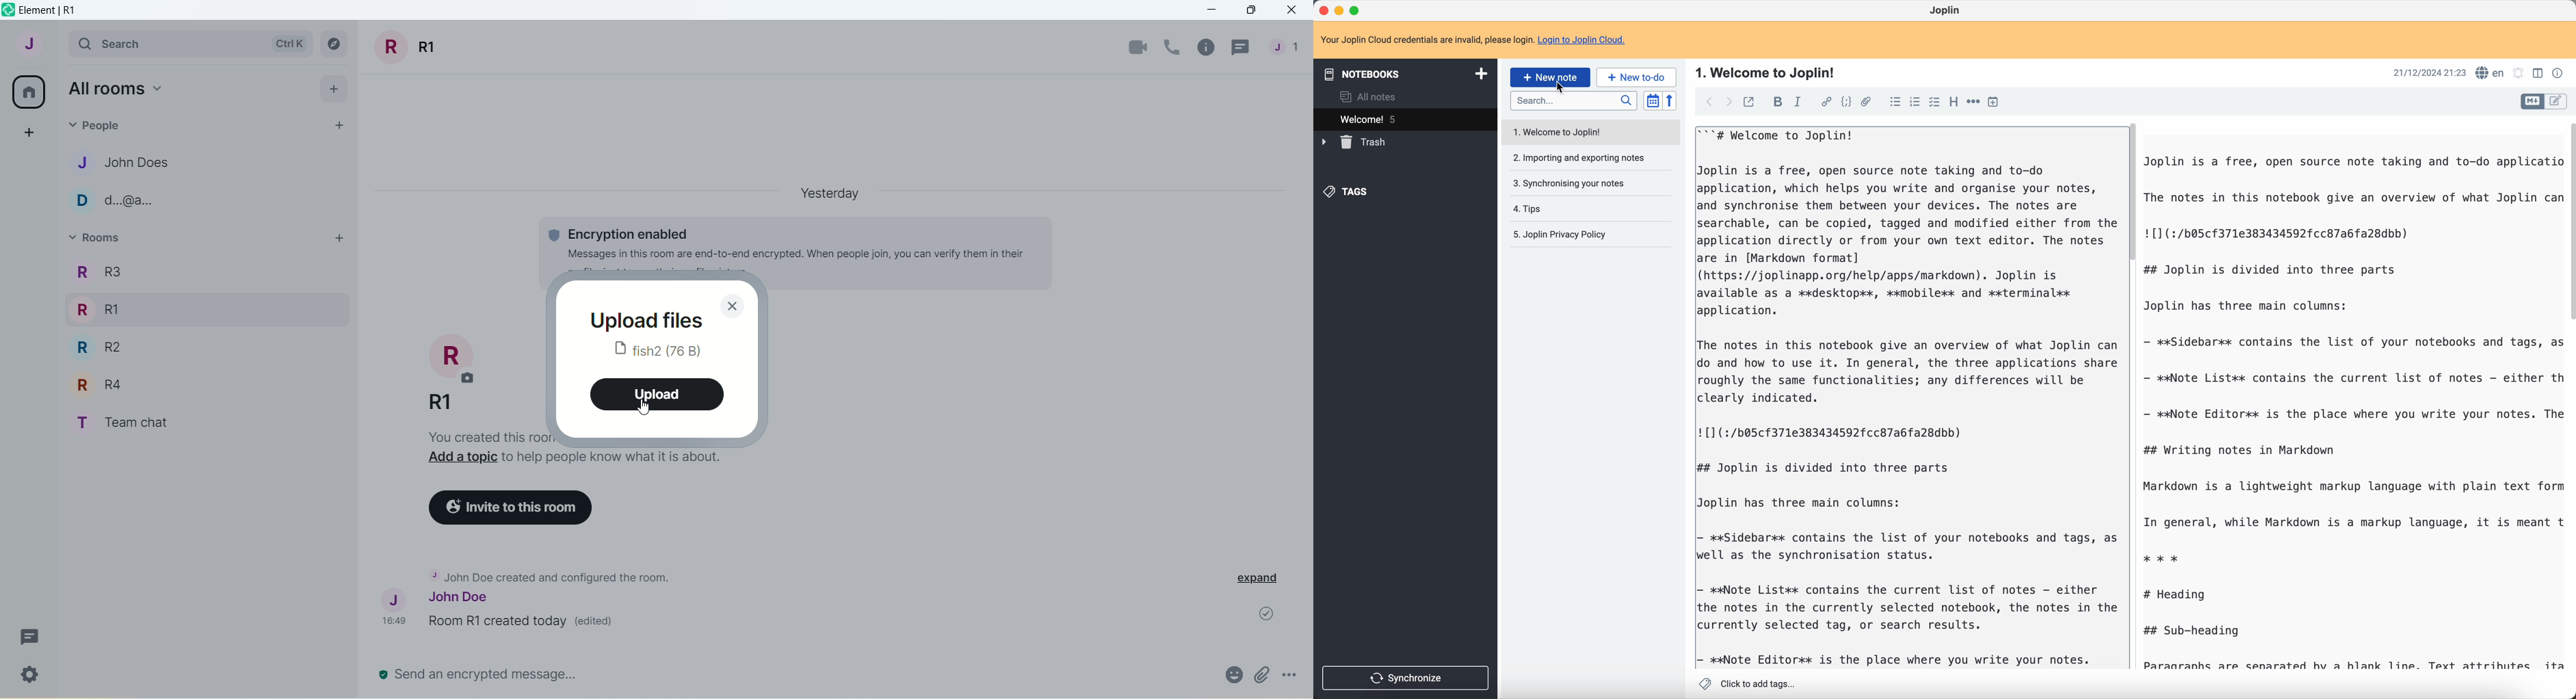 Image resolution: width=2576 pixels, height=700 pixels. Describe the element at coordinates (100, 235) in the screenshot. I see `rooms` at that location.